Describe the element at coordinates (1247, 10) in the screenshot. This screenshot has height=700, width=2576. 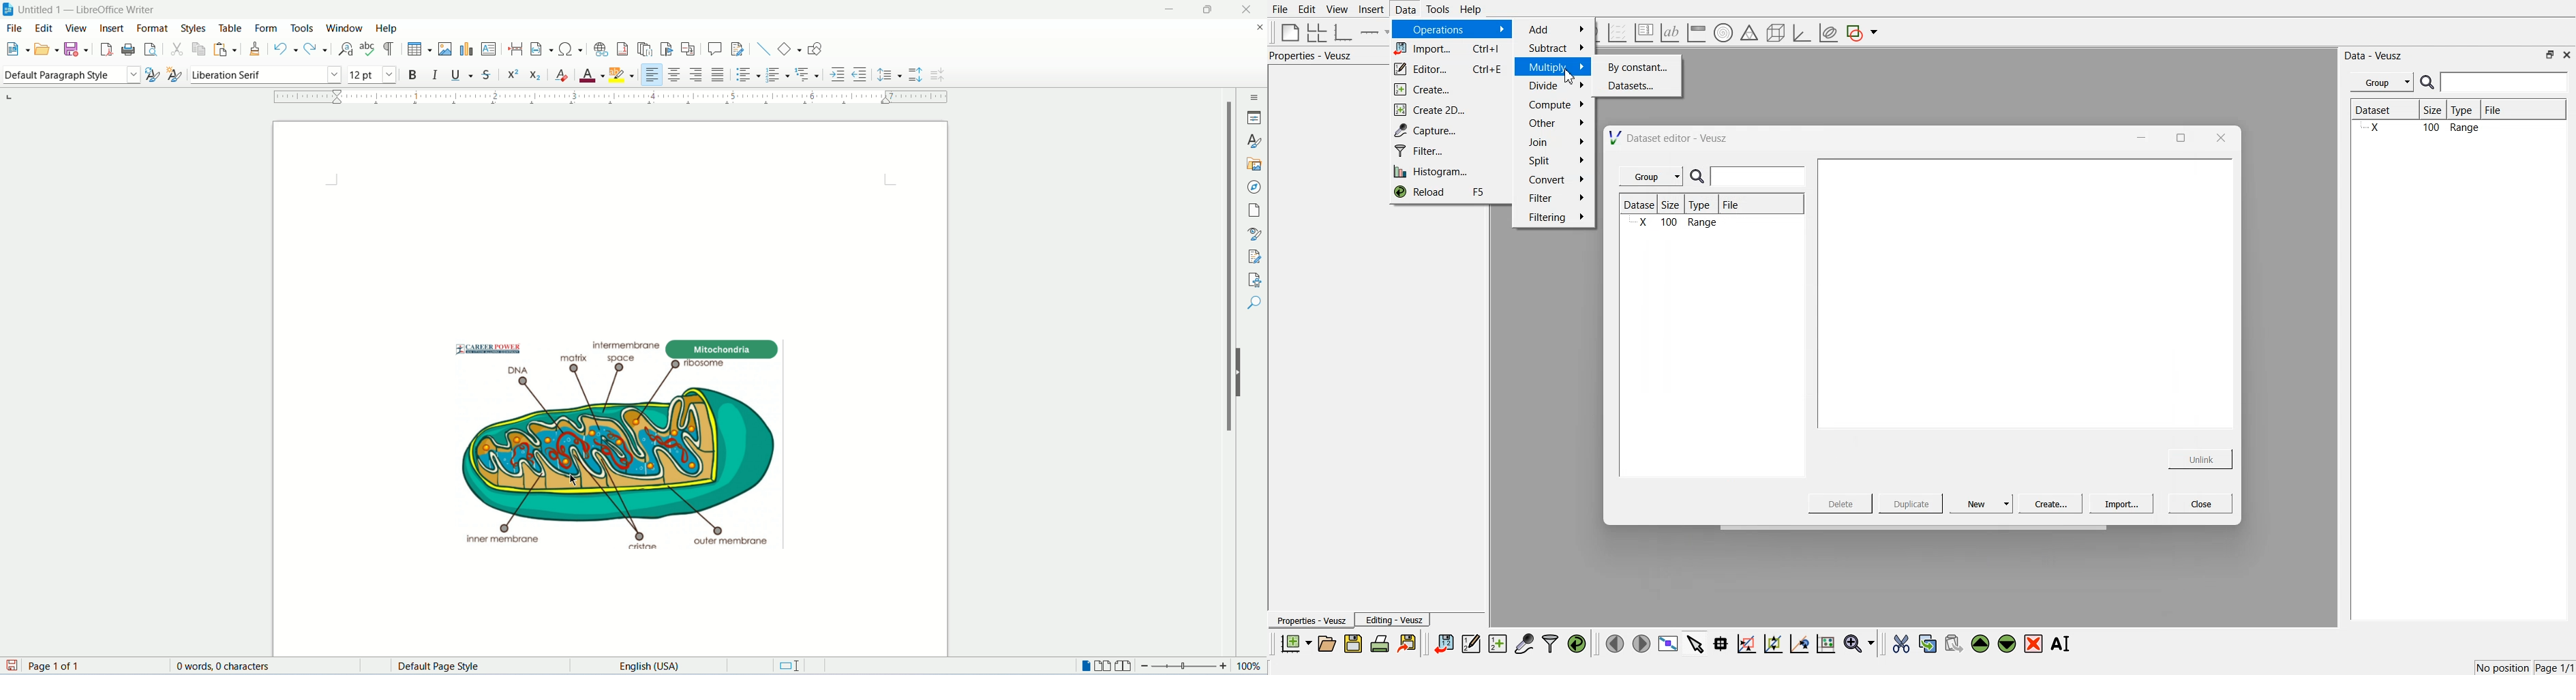
I see `close` at that location.